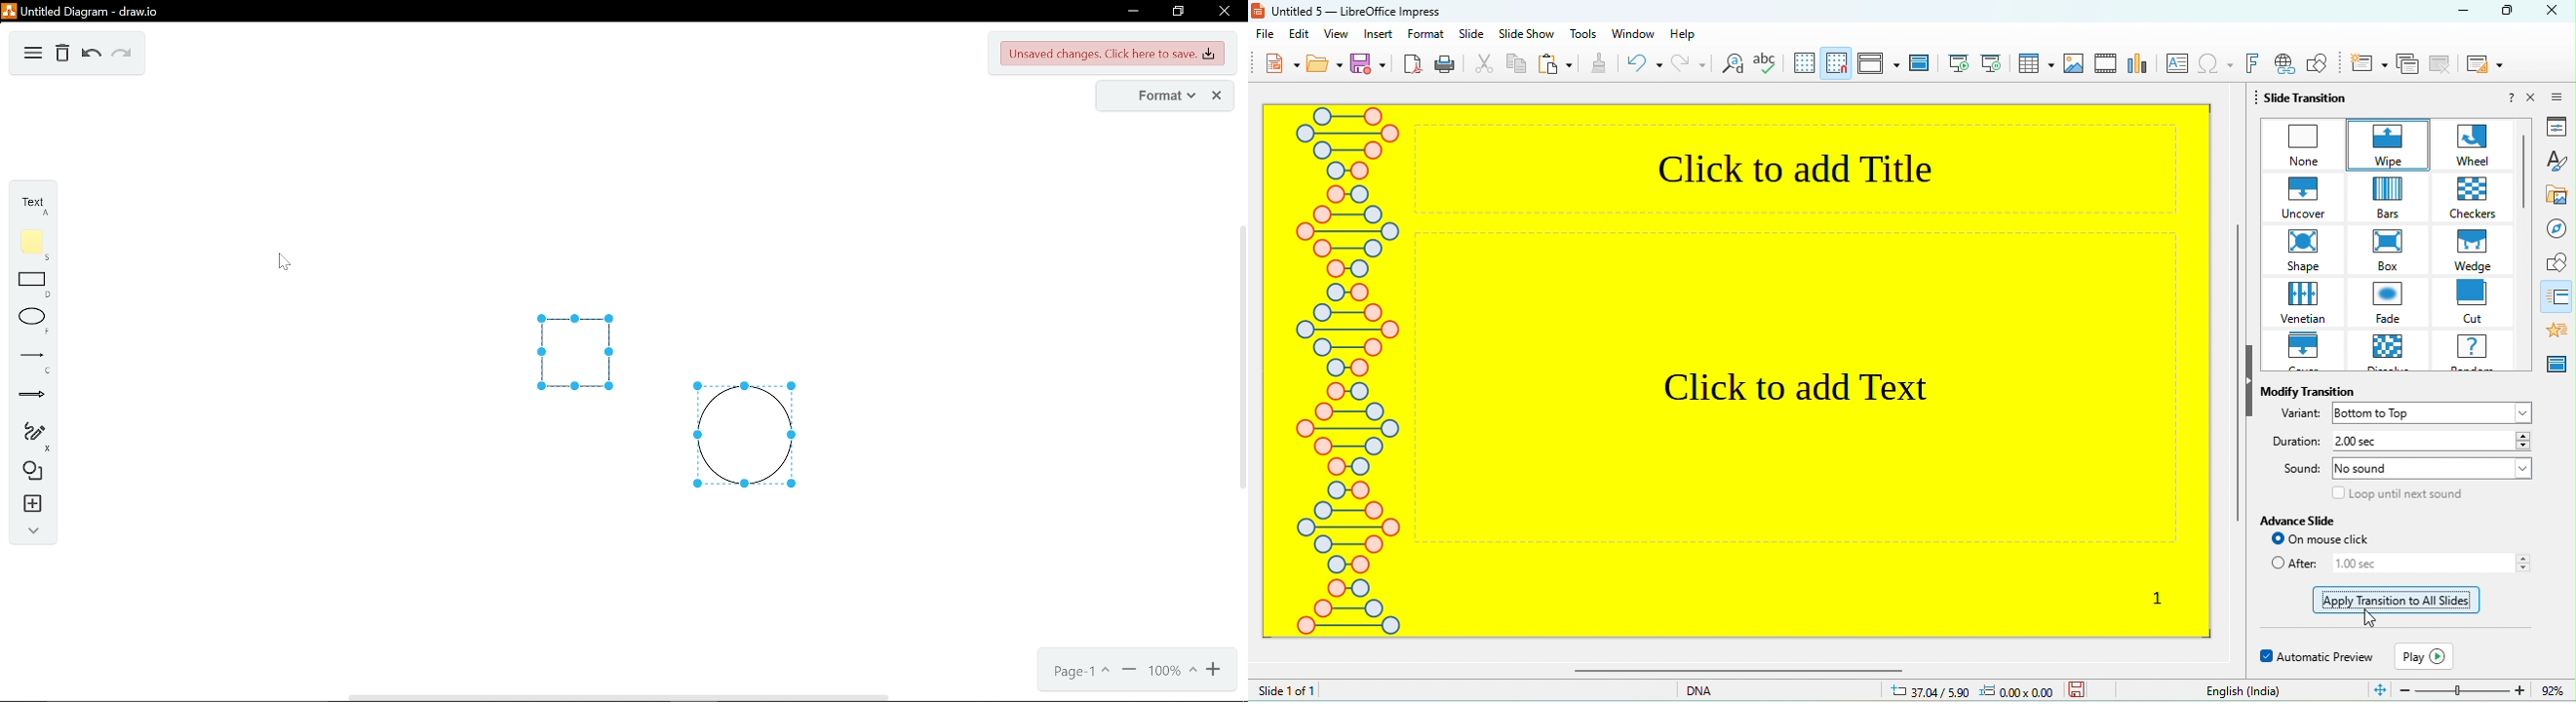 The height and width of the screenshot is (728, 2576). I want to click on vedio, so click(2106, 64).